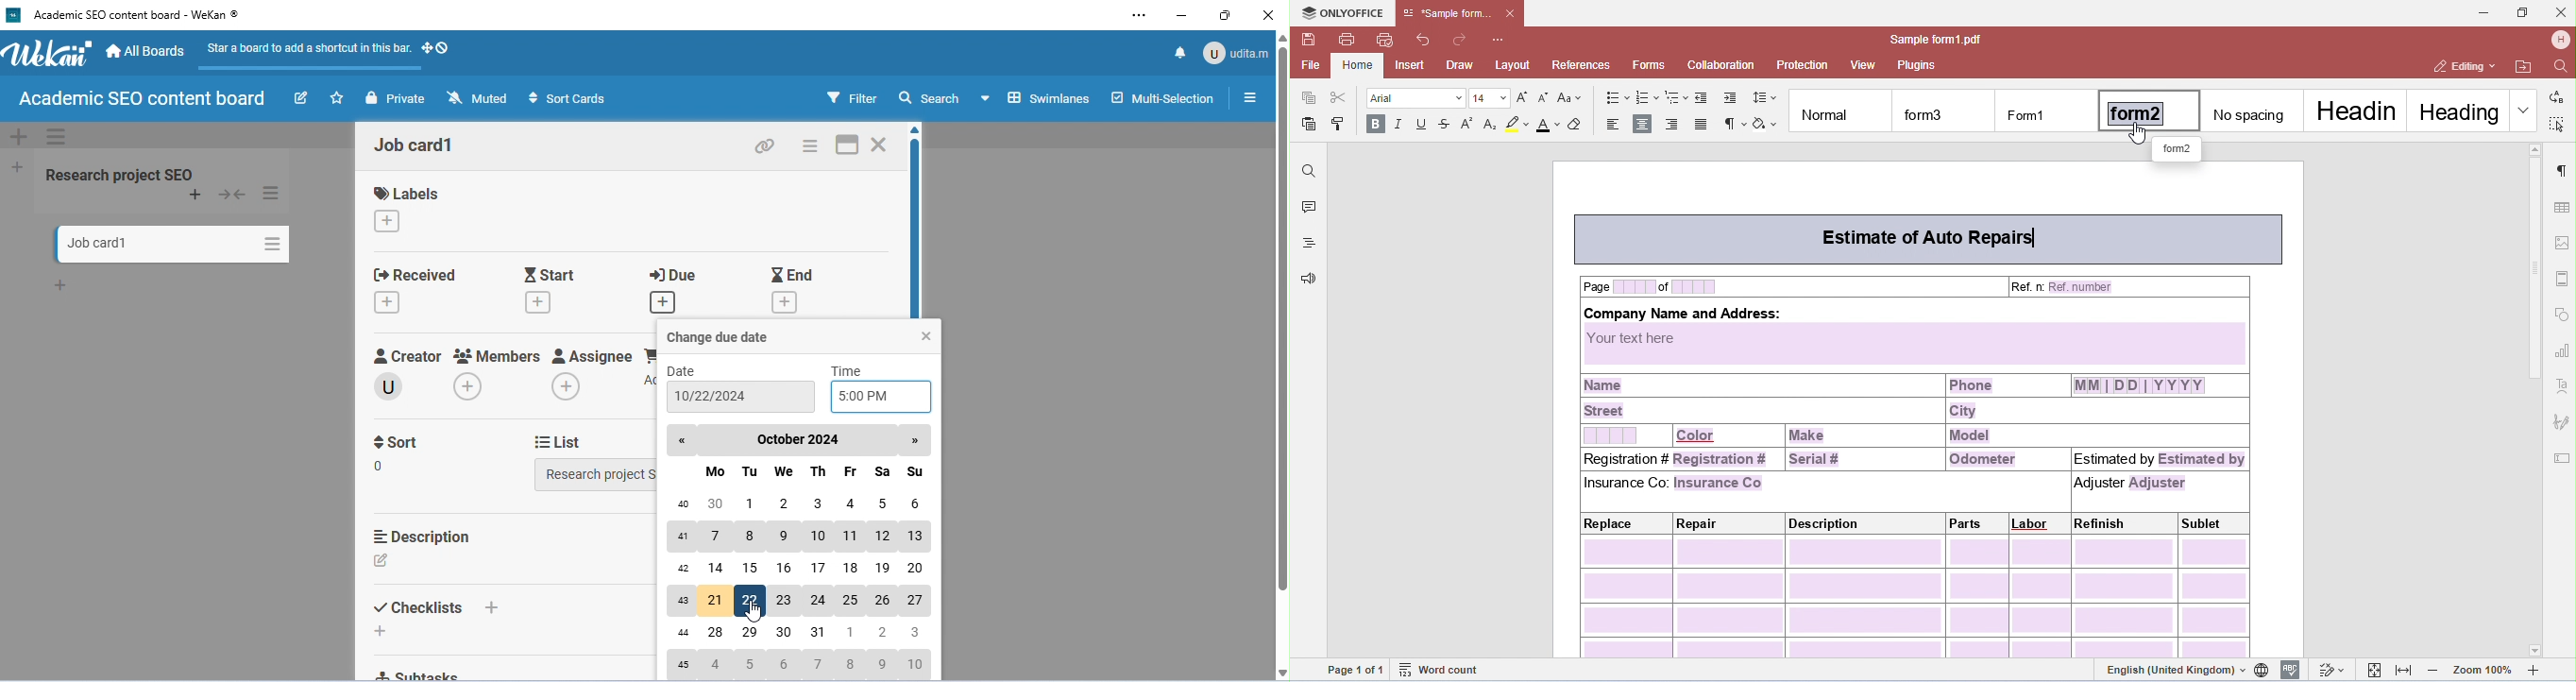 This screenshot has height=700, width=2576. Describe the element at coordinates (845, 145) in the screenshot. I see `maximize card` at that location.